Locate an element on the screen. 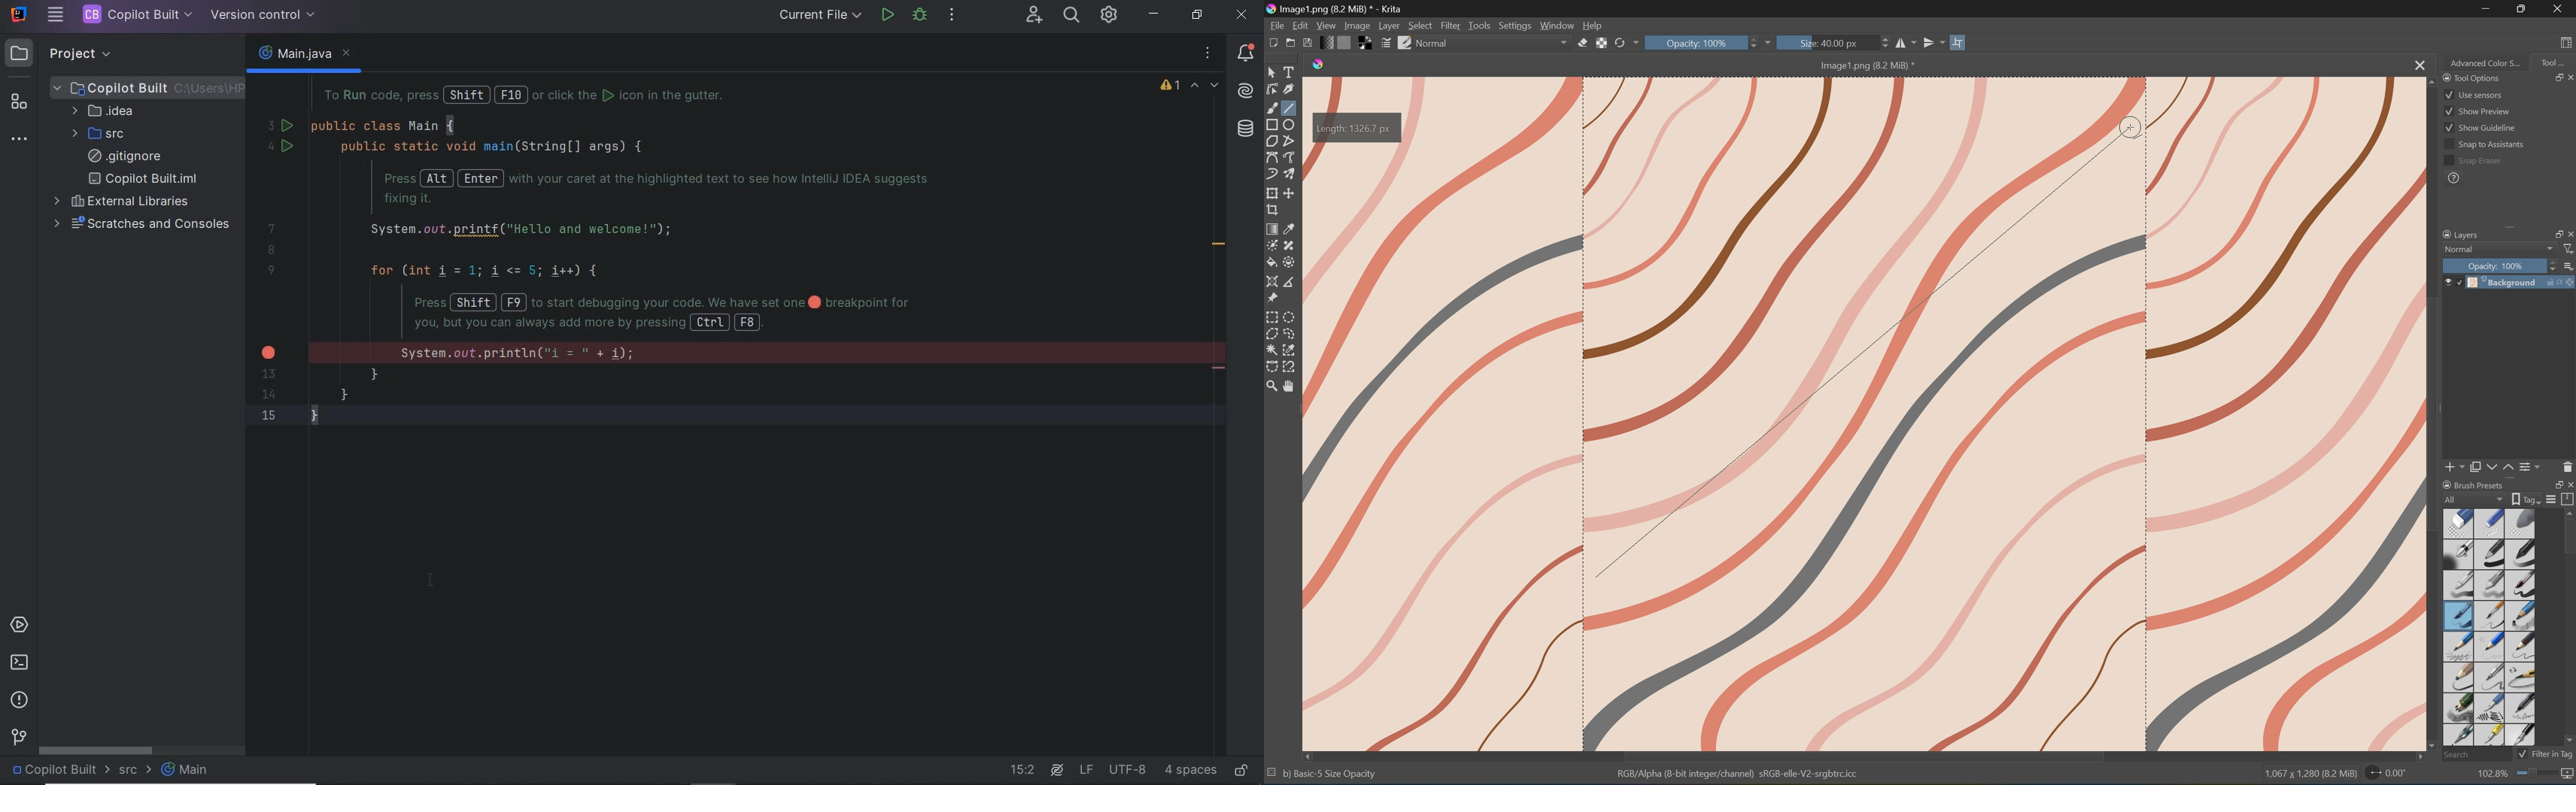  project name is located at coordinates (60, 771).